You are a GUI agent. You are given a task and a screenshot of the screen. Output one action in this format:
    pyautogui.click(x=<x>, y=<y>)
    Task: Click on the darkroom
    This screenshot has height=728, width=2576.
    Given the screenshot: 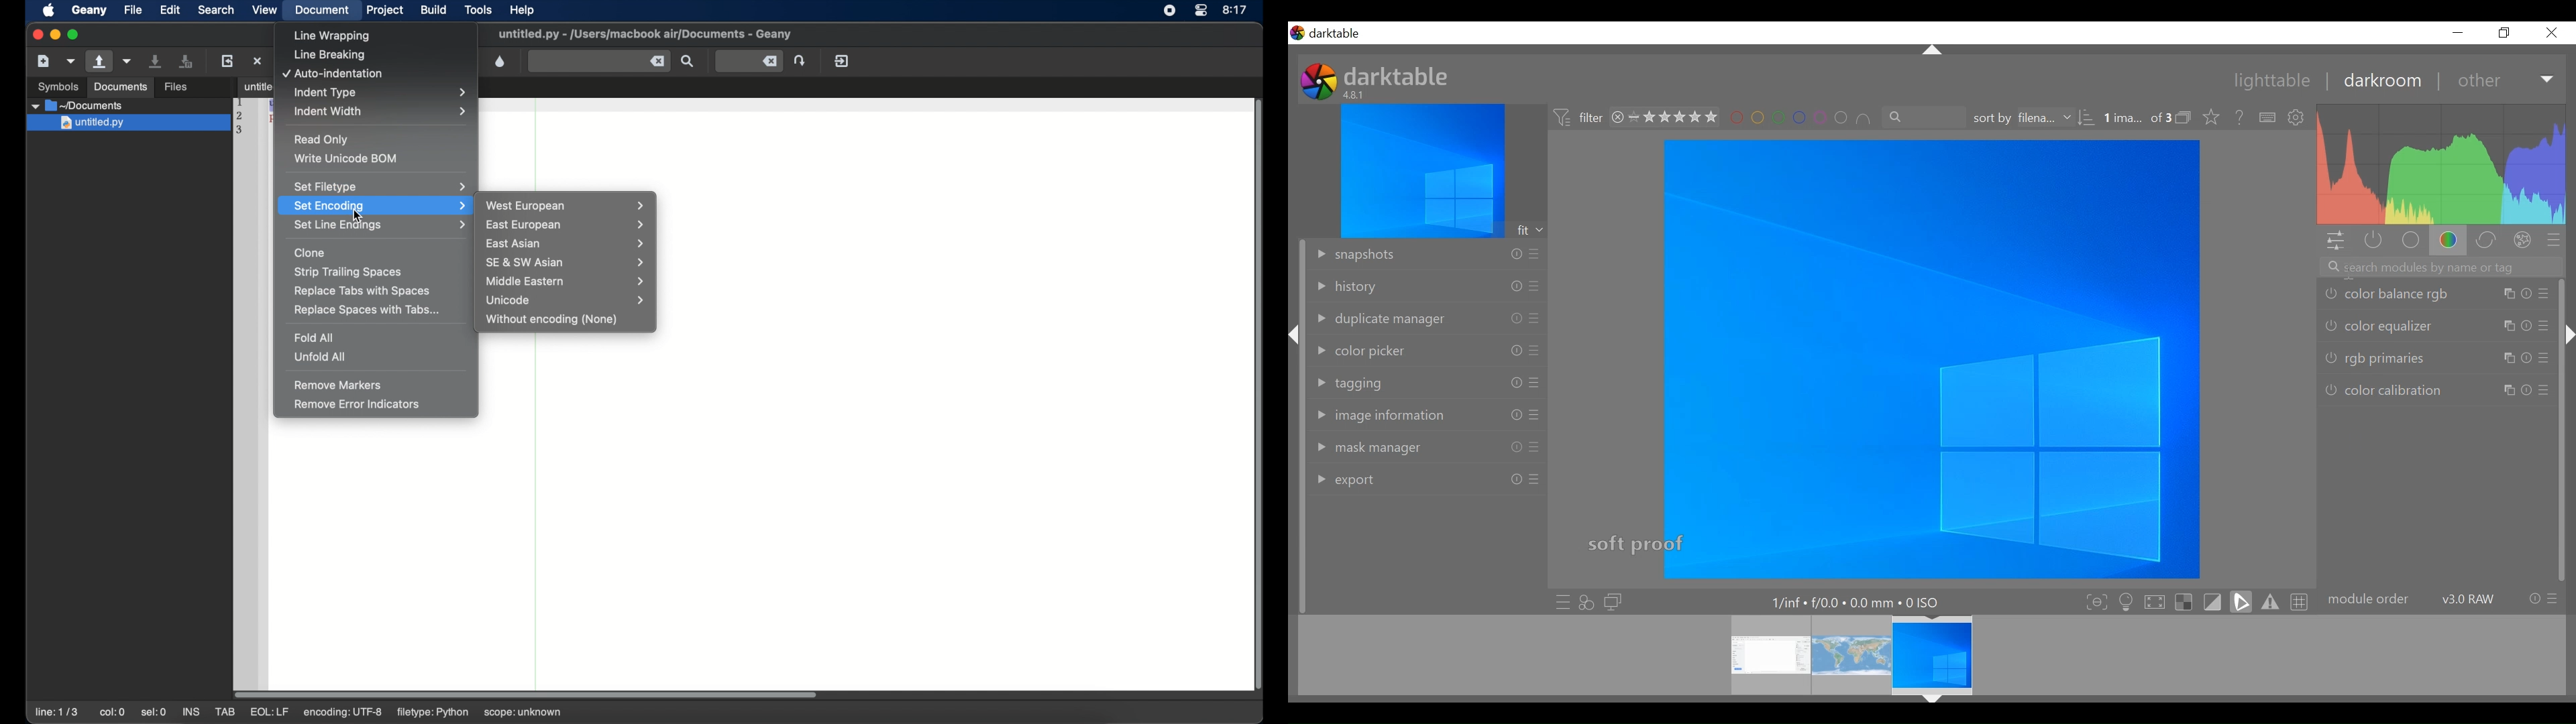 What is the action you would take?
    pyautogui.click(x=2377, y=82)
    